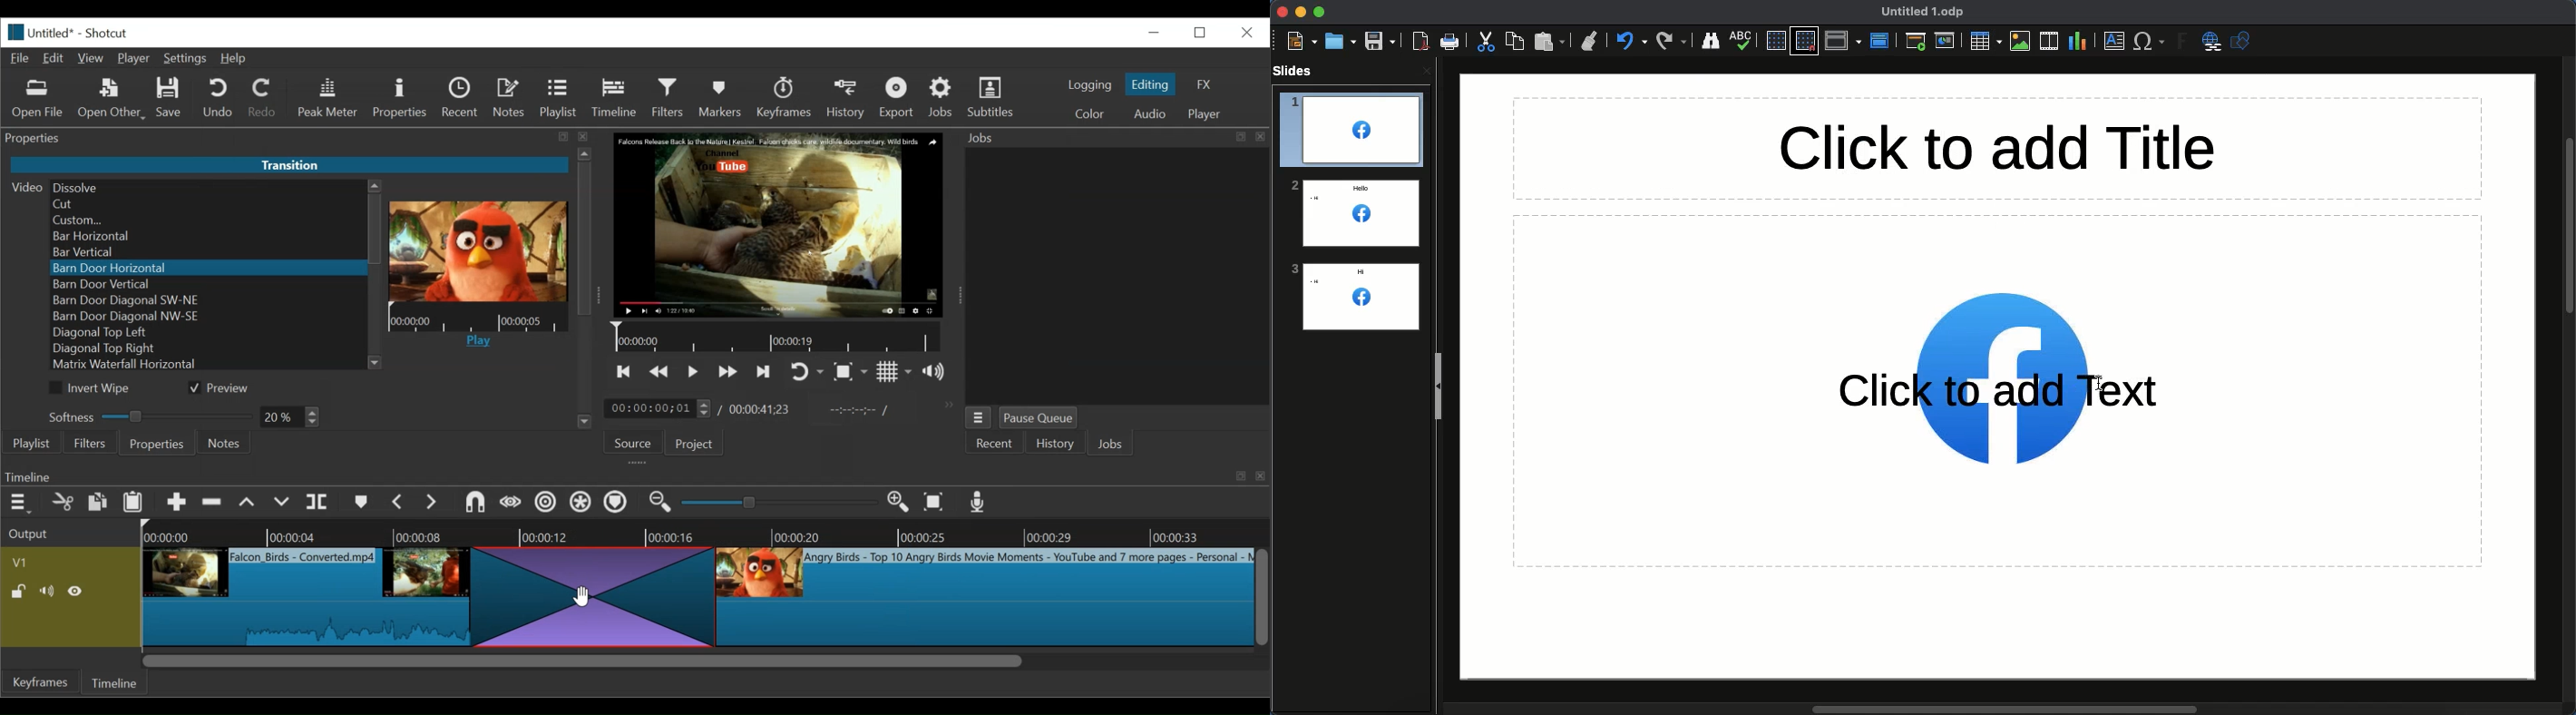  I want to click on New, so click(1299, 41).